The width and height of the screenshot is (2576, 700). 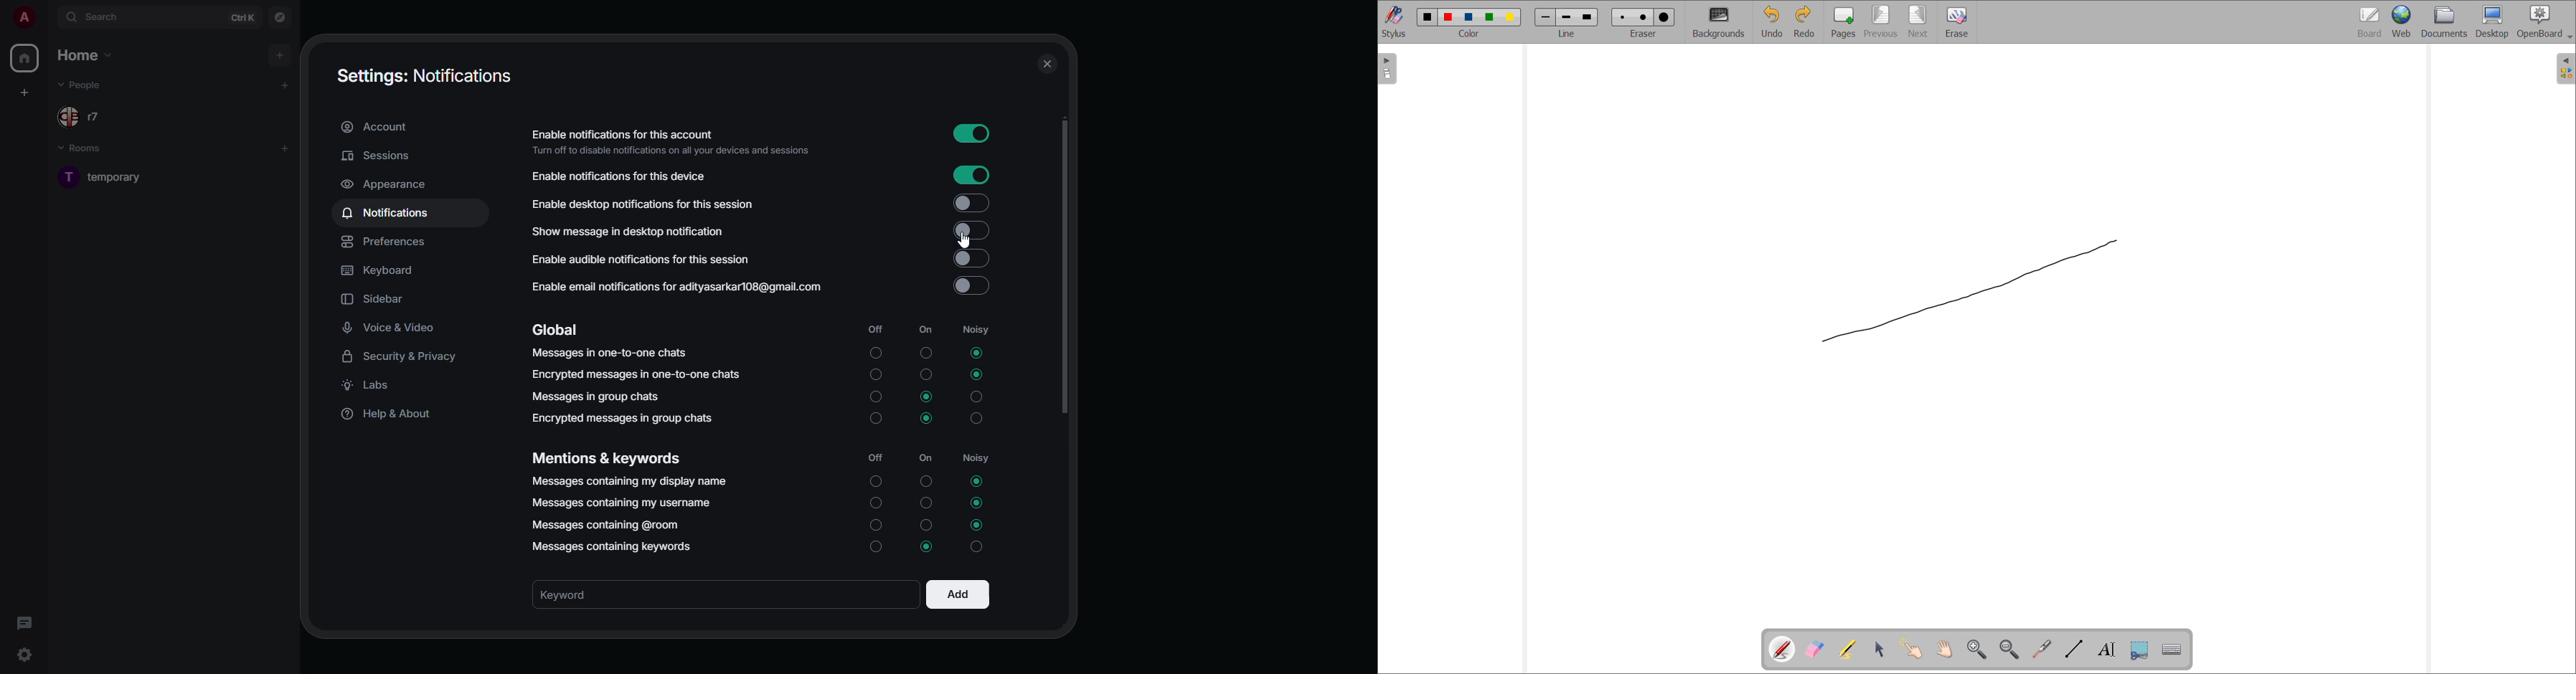 I want to click on close, so click(x=1047, y=65).